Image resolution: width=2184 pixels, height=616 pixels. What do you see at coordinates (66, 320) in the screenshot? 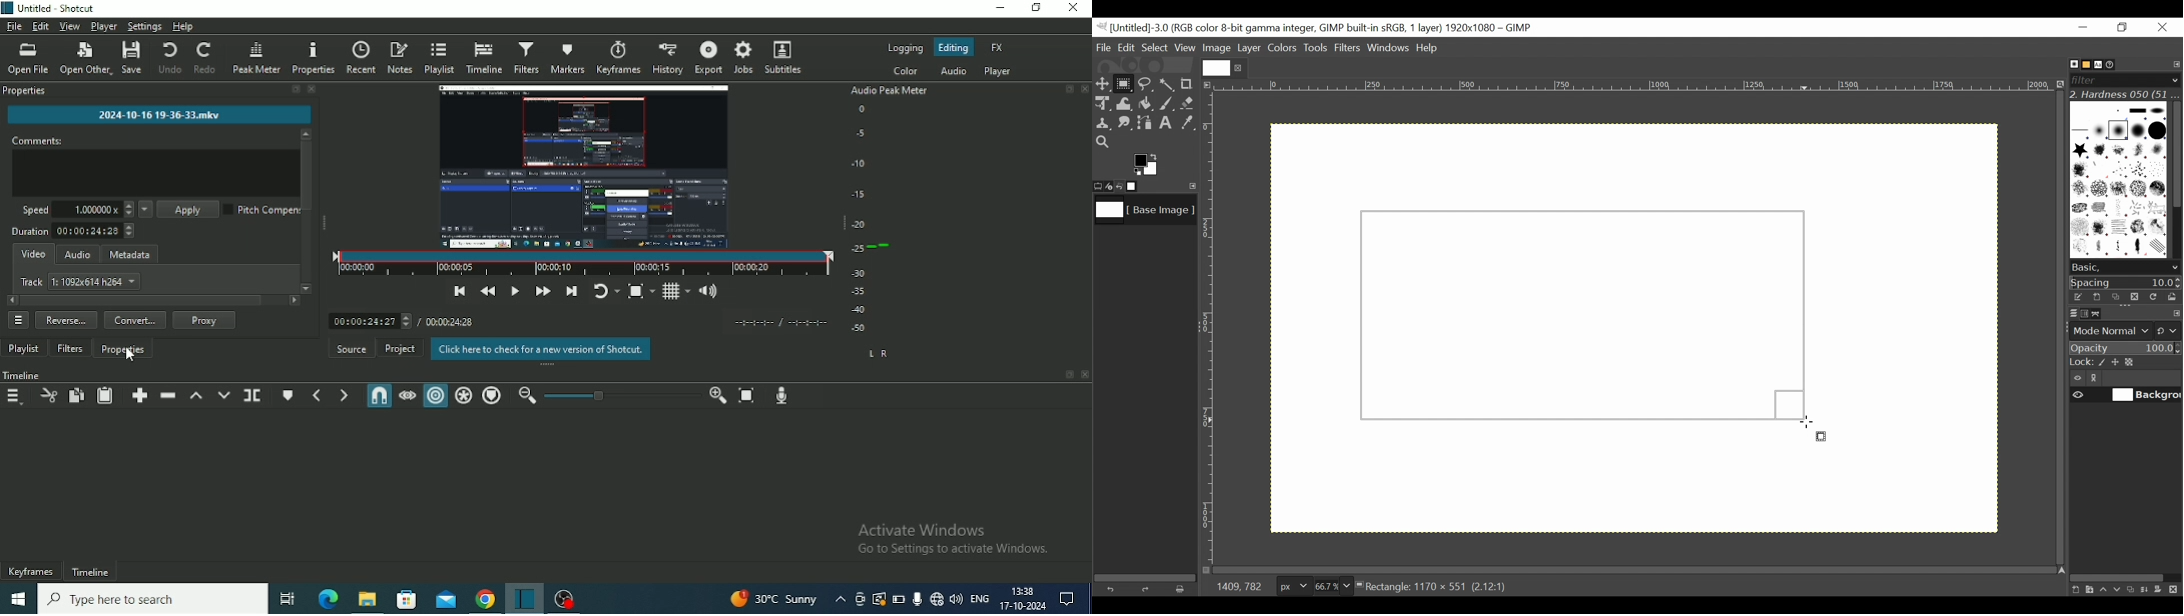
I see `Reverse` at bounding box center [66, 320].